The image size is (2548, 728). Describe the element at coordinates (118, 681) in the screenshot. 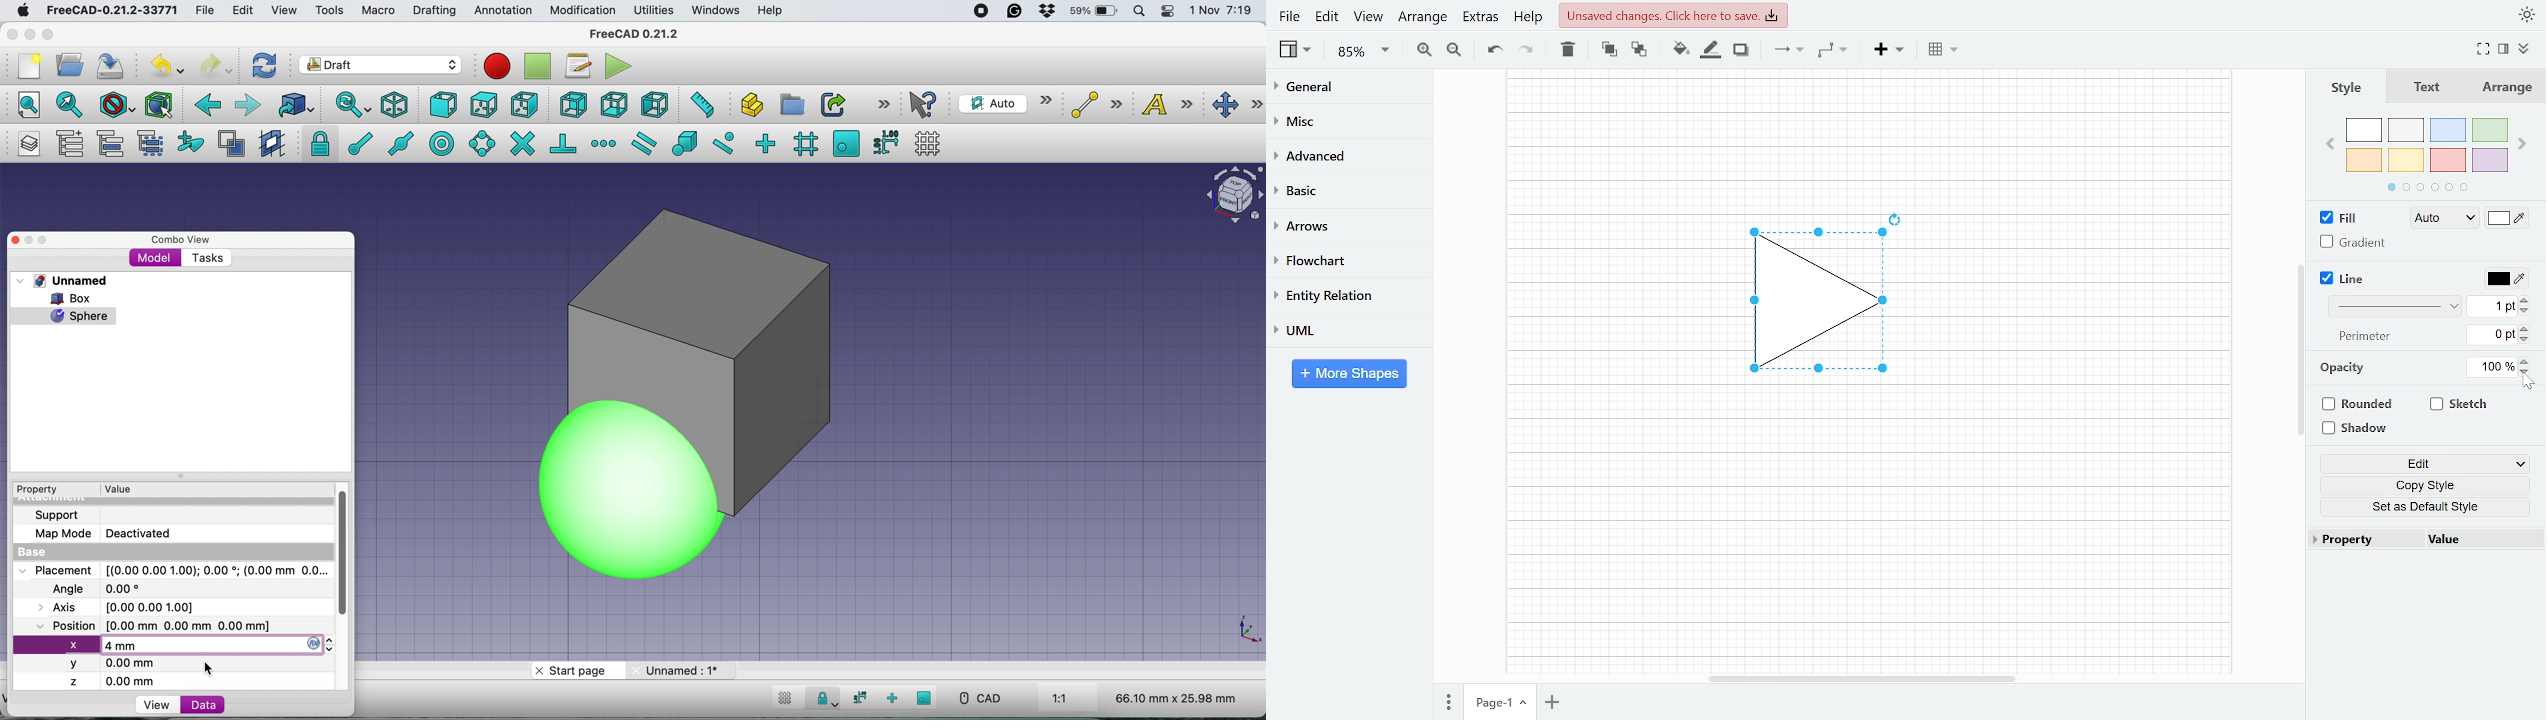

I see `z axis` at that location.